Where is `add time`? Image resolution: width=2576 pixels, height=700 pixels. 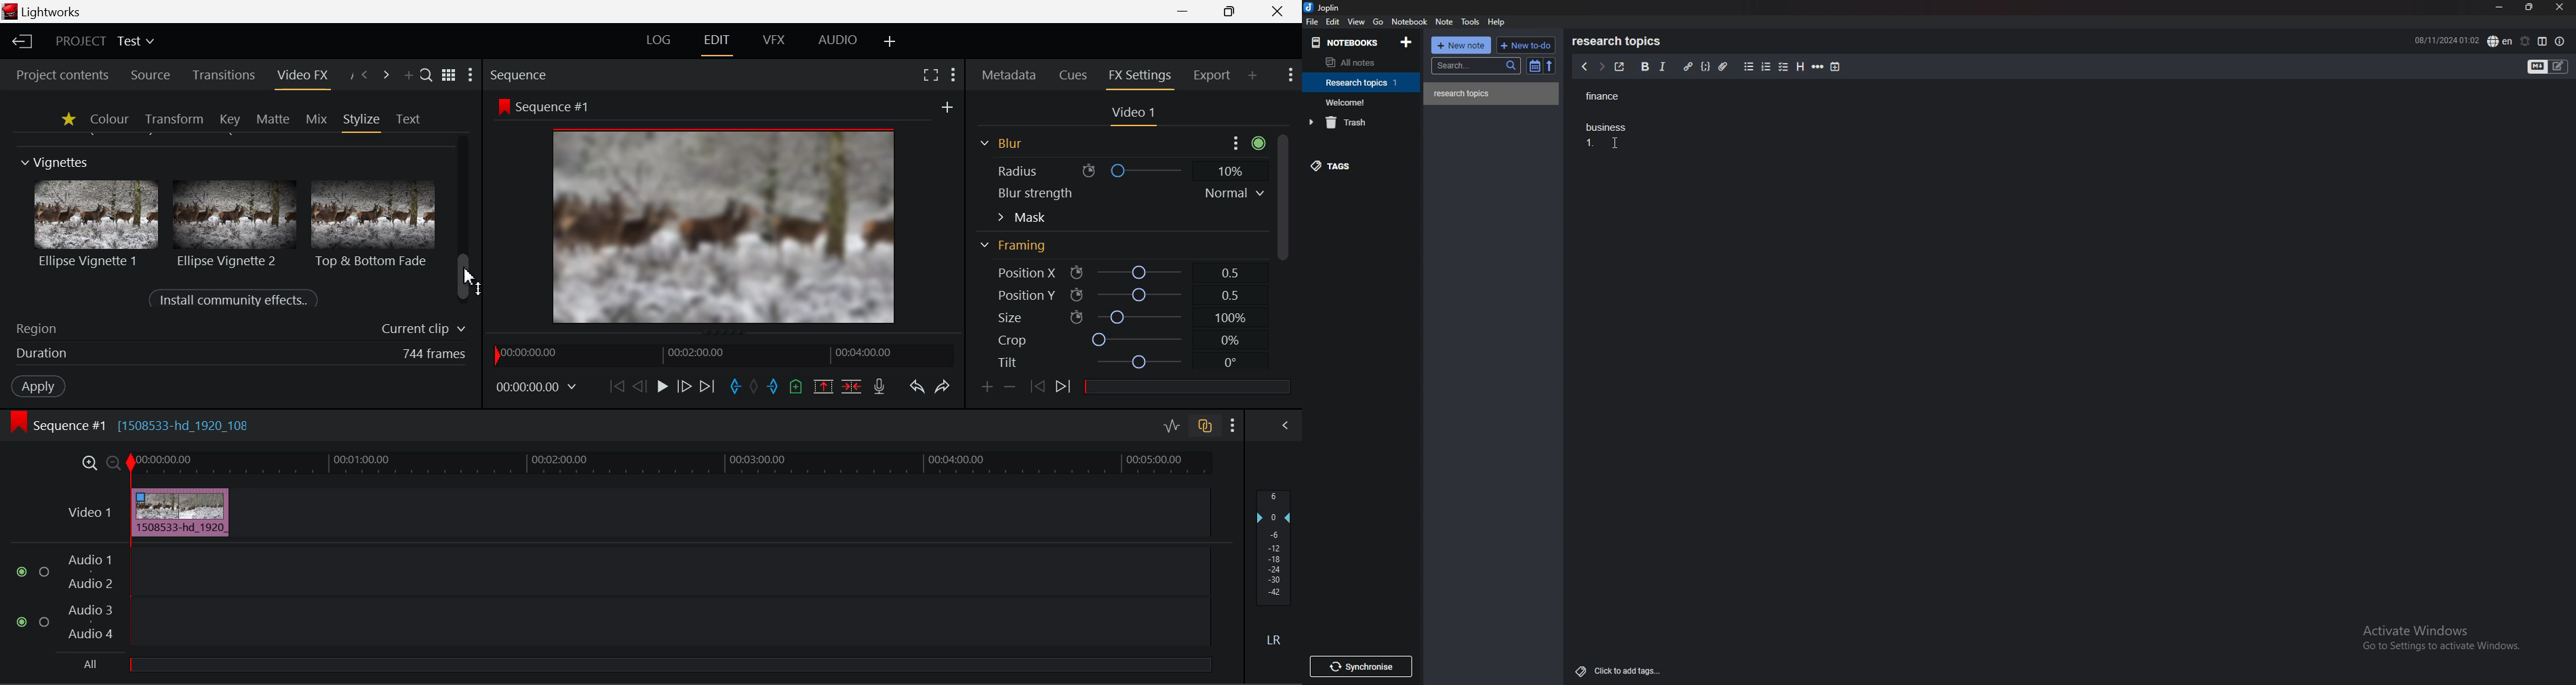
add time is located at coordinates (1835, 66).